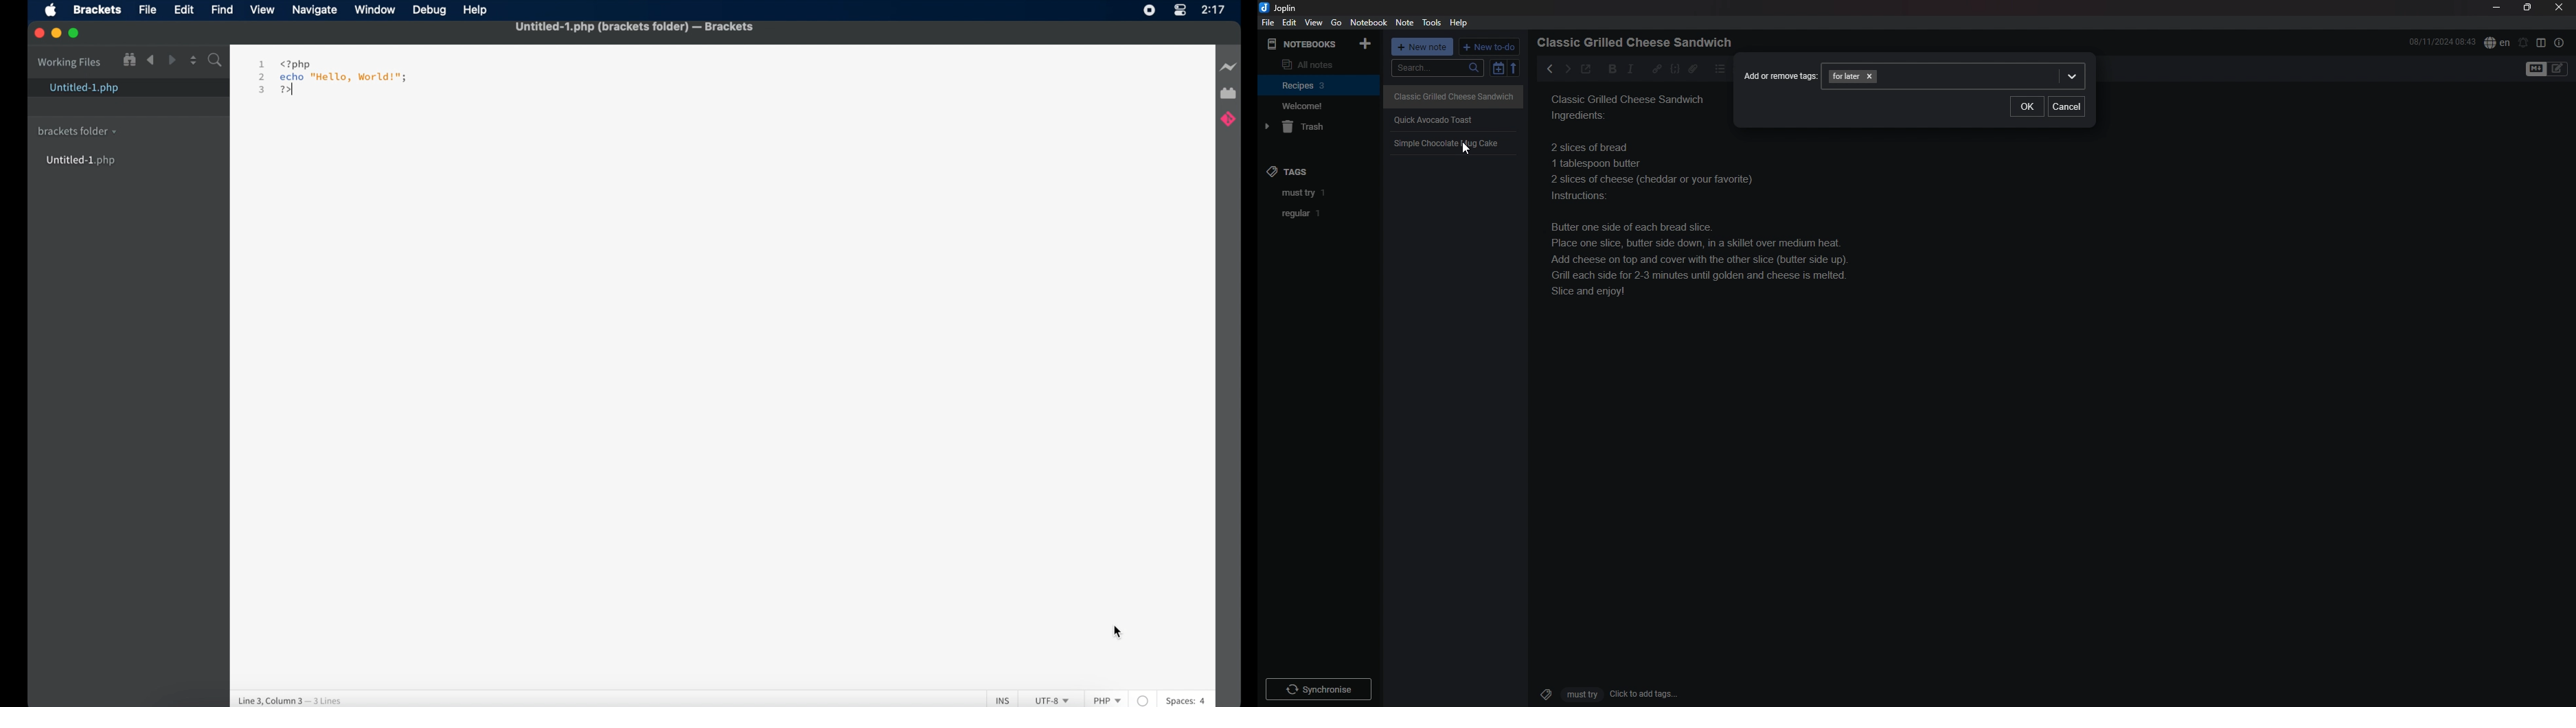 The image size is (2576, 728). Describe the element at coordinates (1720, 69) in the screenshot. I see `bullet list` at that location.